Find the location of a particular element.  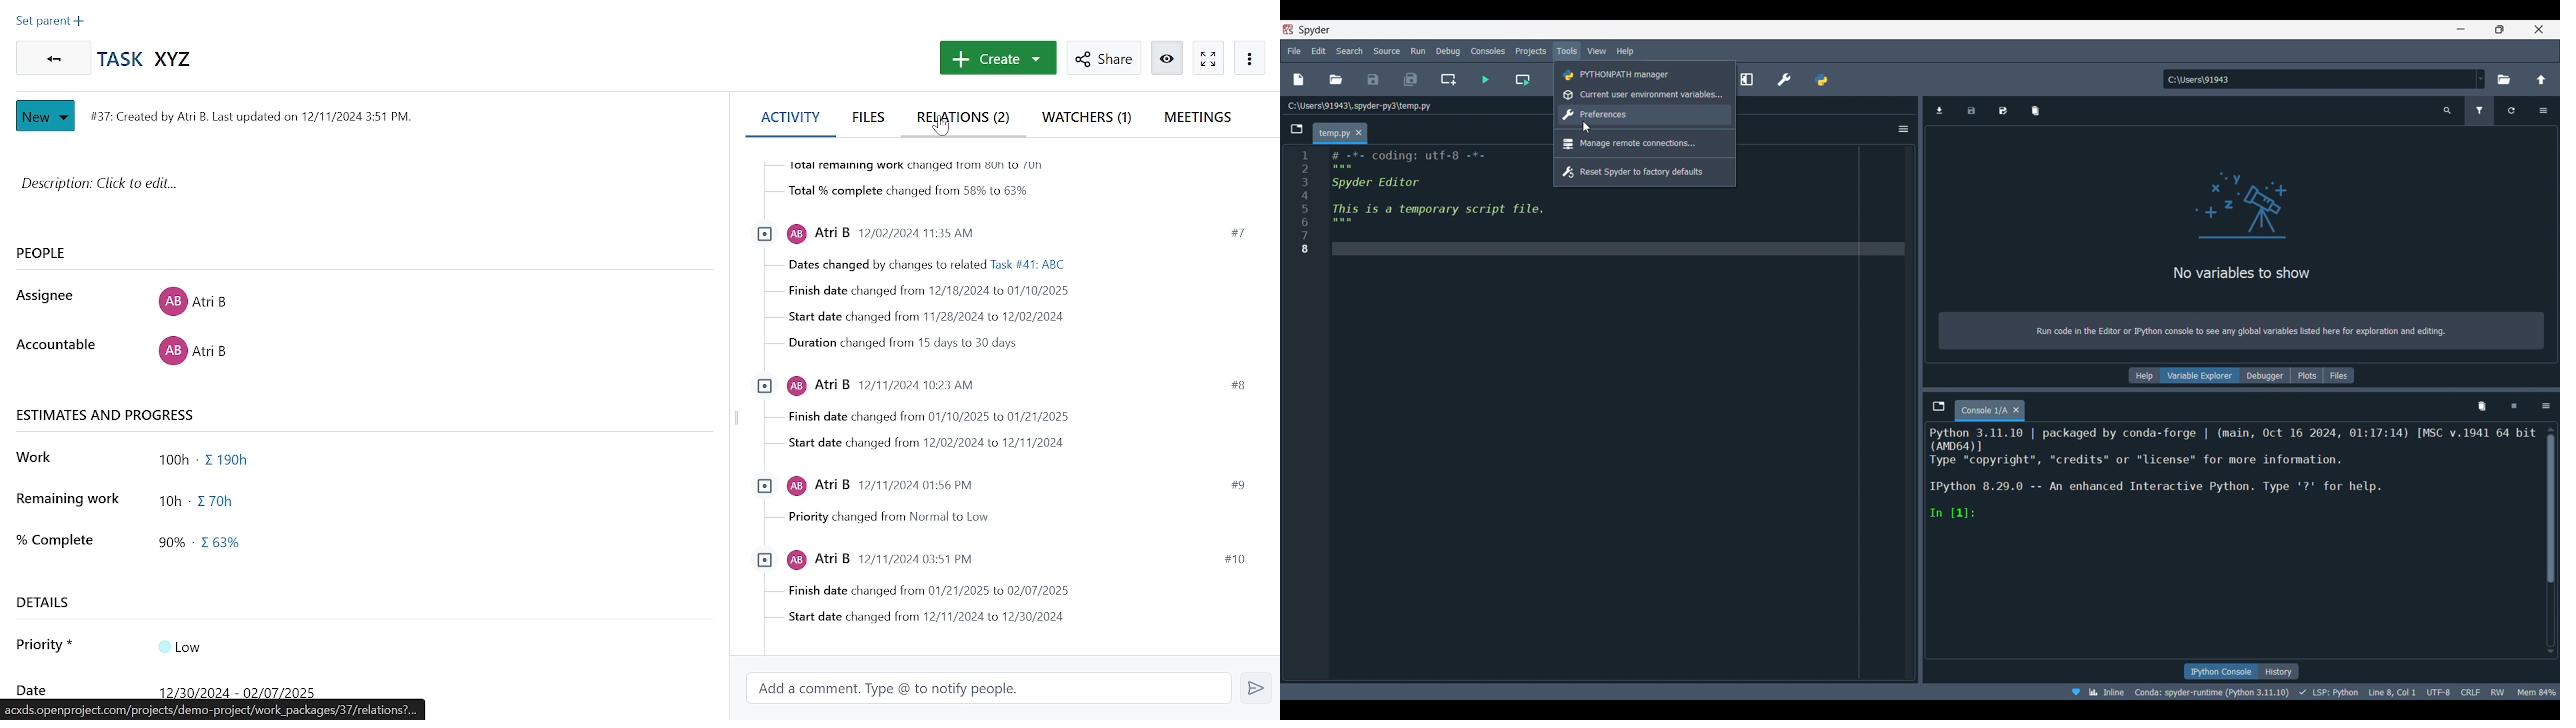

Current file location is located at coordinates (1360, 106).